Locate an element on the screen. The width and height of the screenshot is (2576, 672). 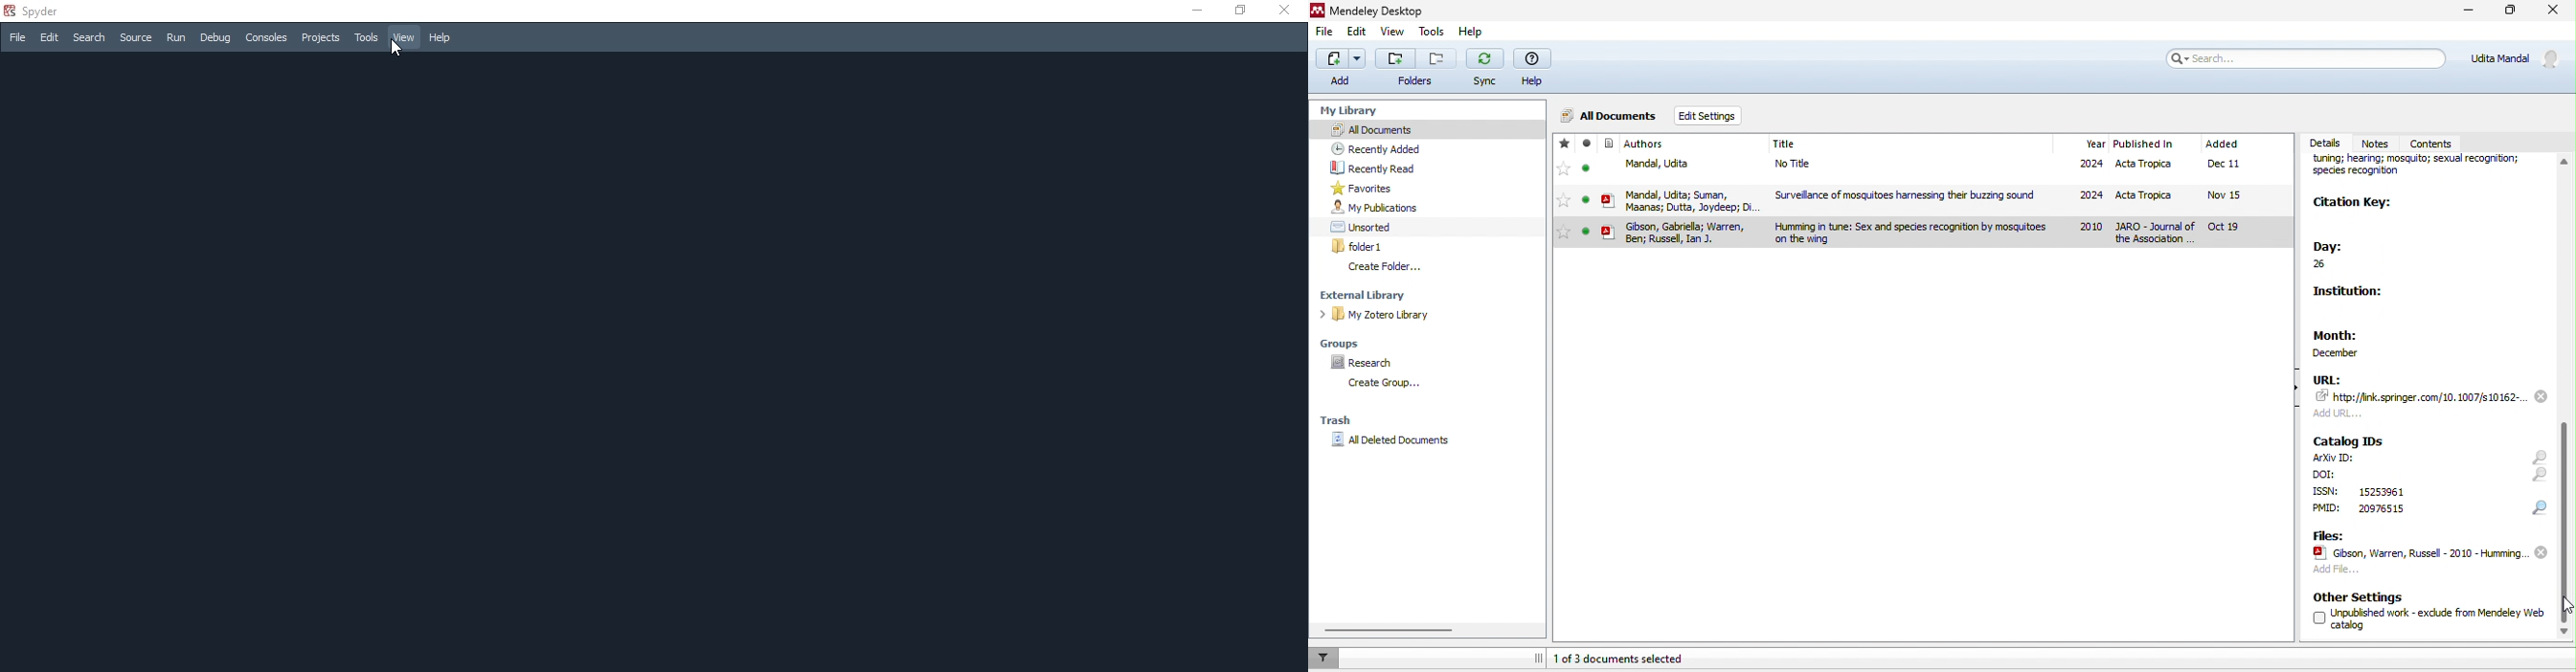
journal title is located at coordinates (1785, 145).